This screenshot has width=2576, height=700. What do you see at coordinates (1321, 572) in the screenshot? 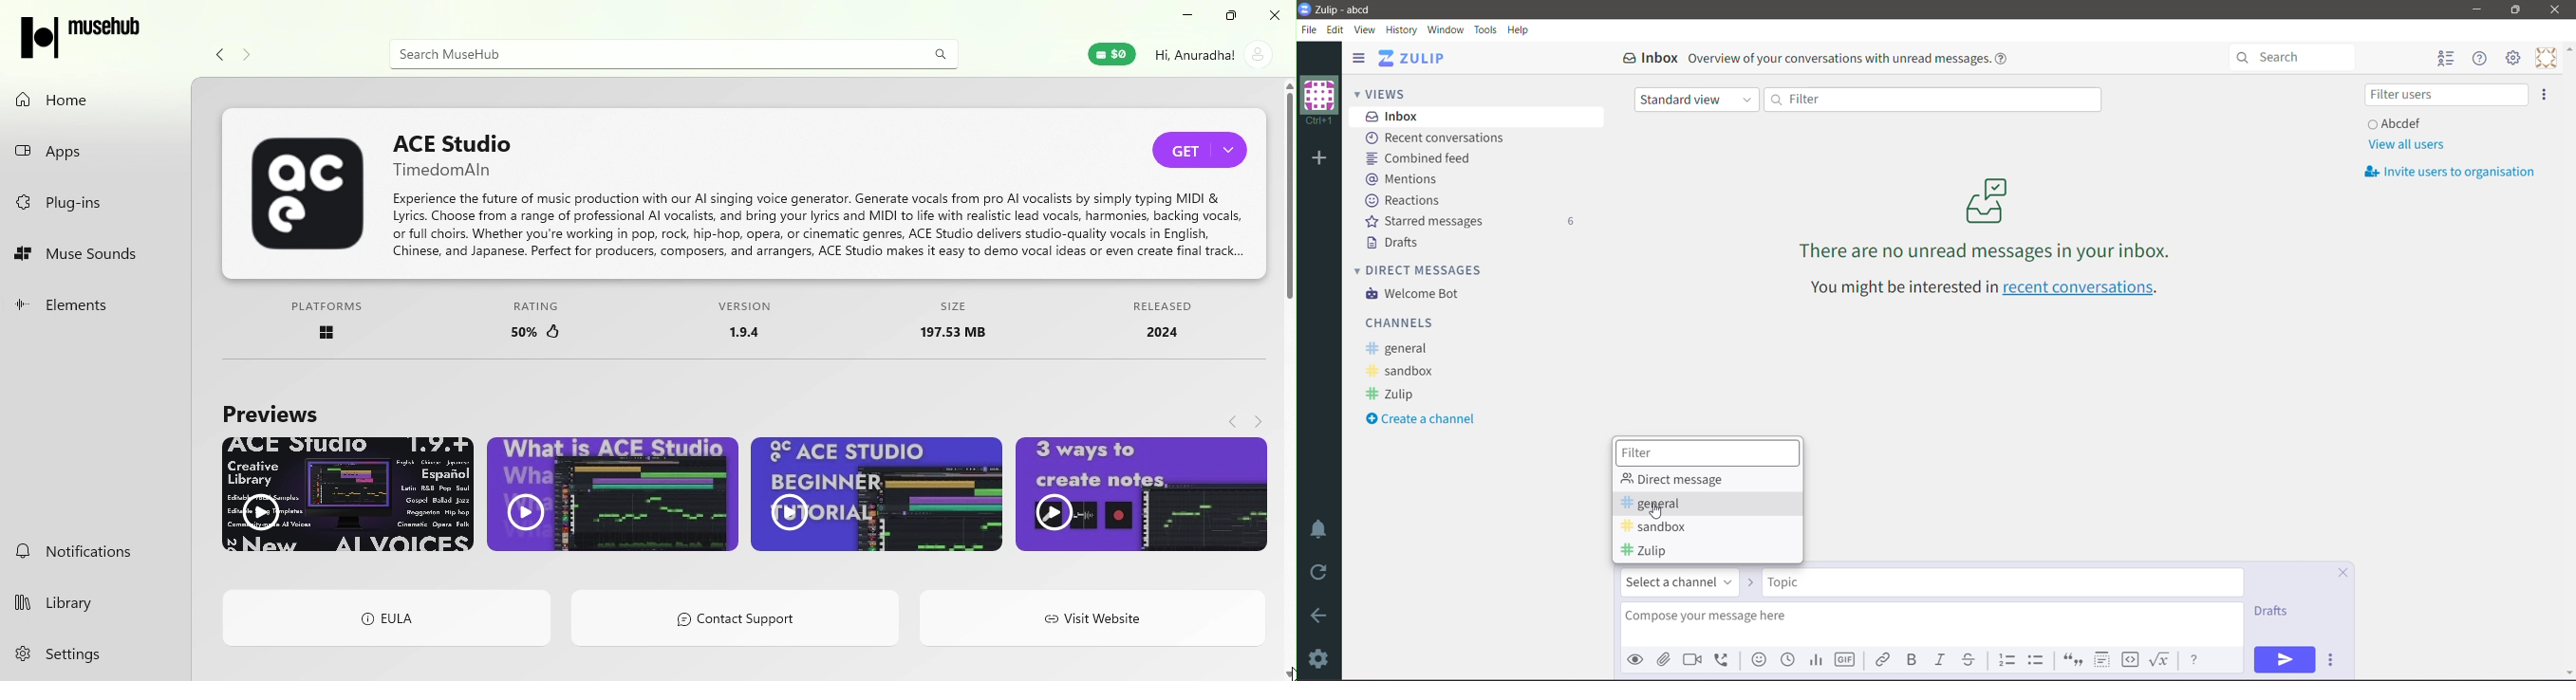
I see `Reload` at bounding box center [1321, 572].